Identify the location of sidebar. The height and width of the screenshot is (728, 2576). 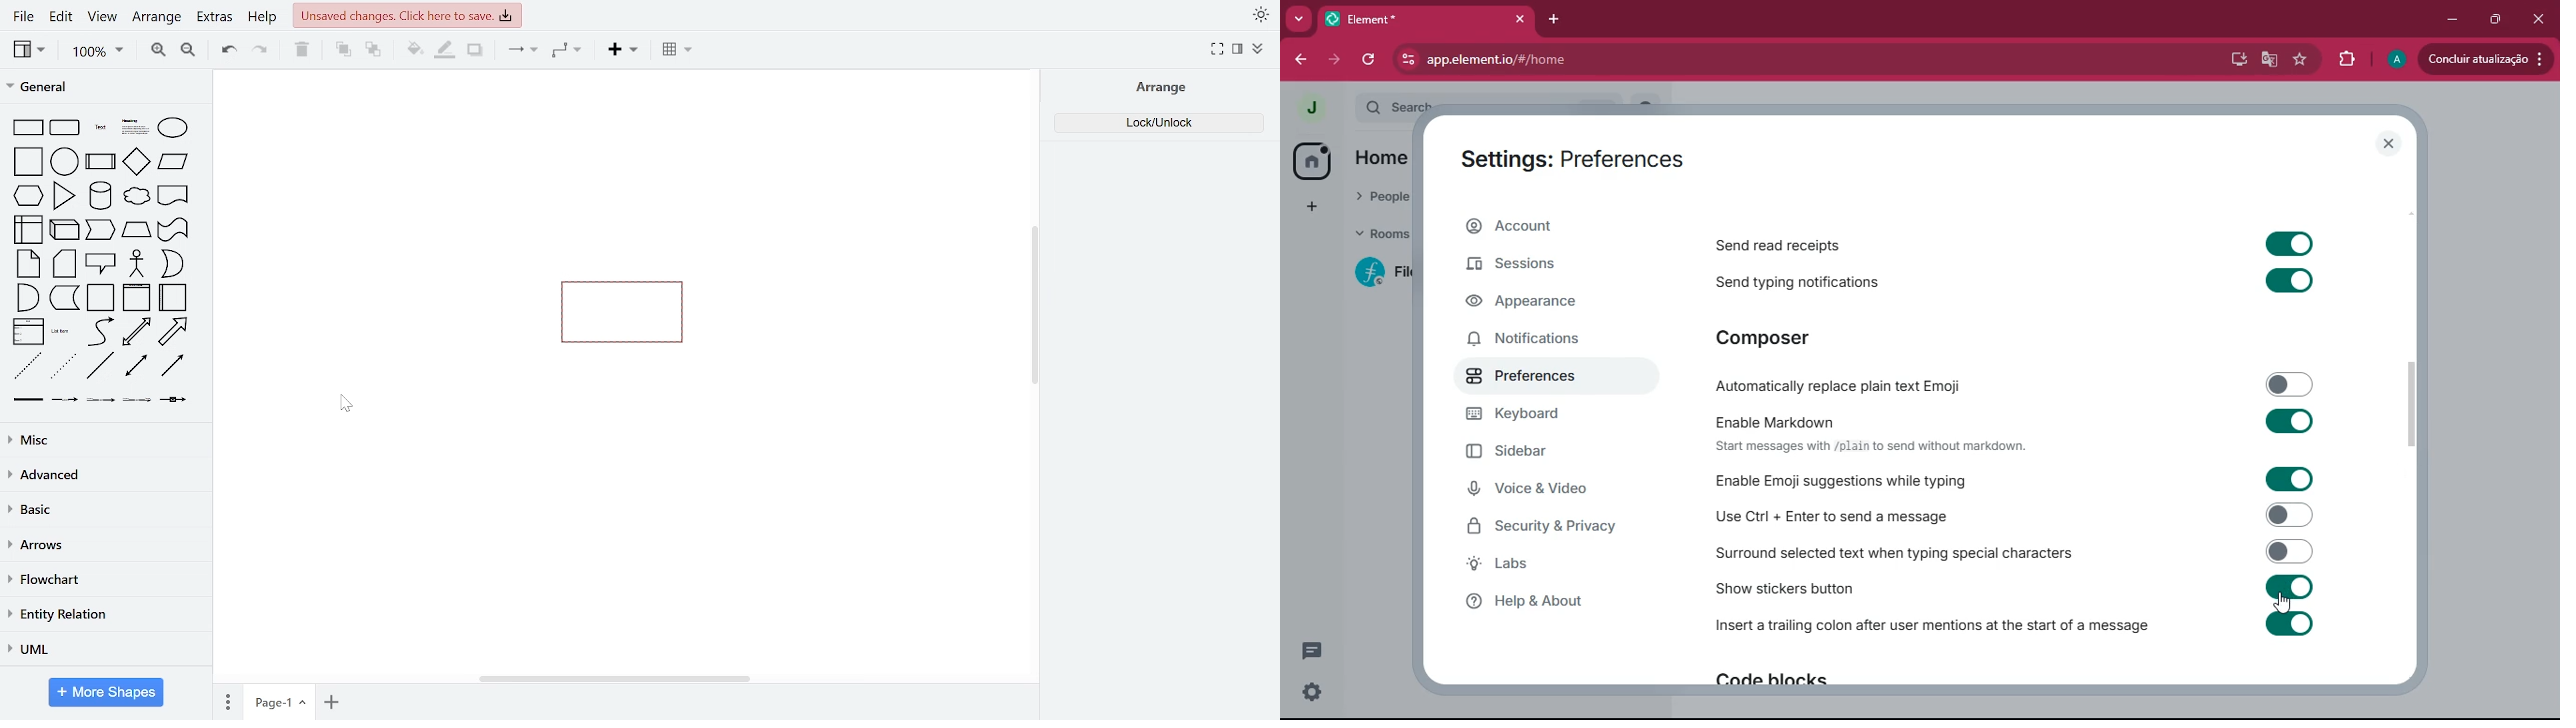
(1542, 453).